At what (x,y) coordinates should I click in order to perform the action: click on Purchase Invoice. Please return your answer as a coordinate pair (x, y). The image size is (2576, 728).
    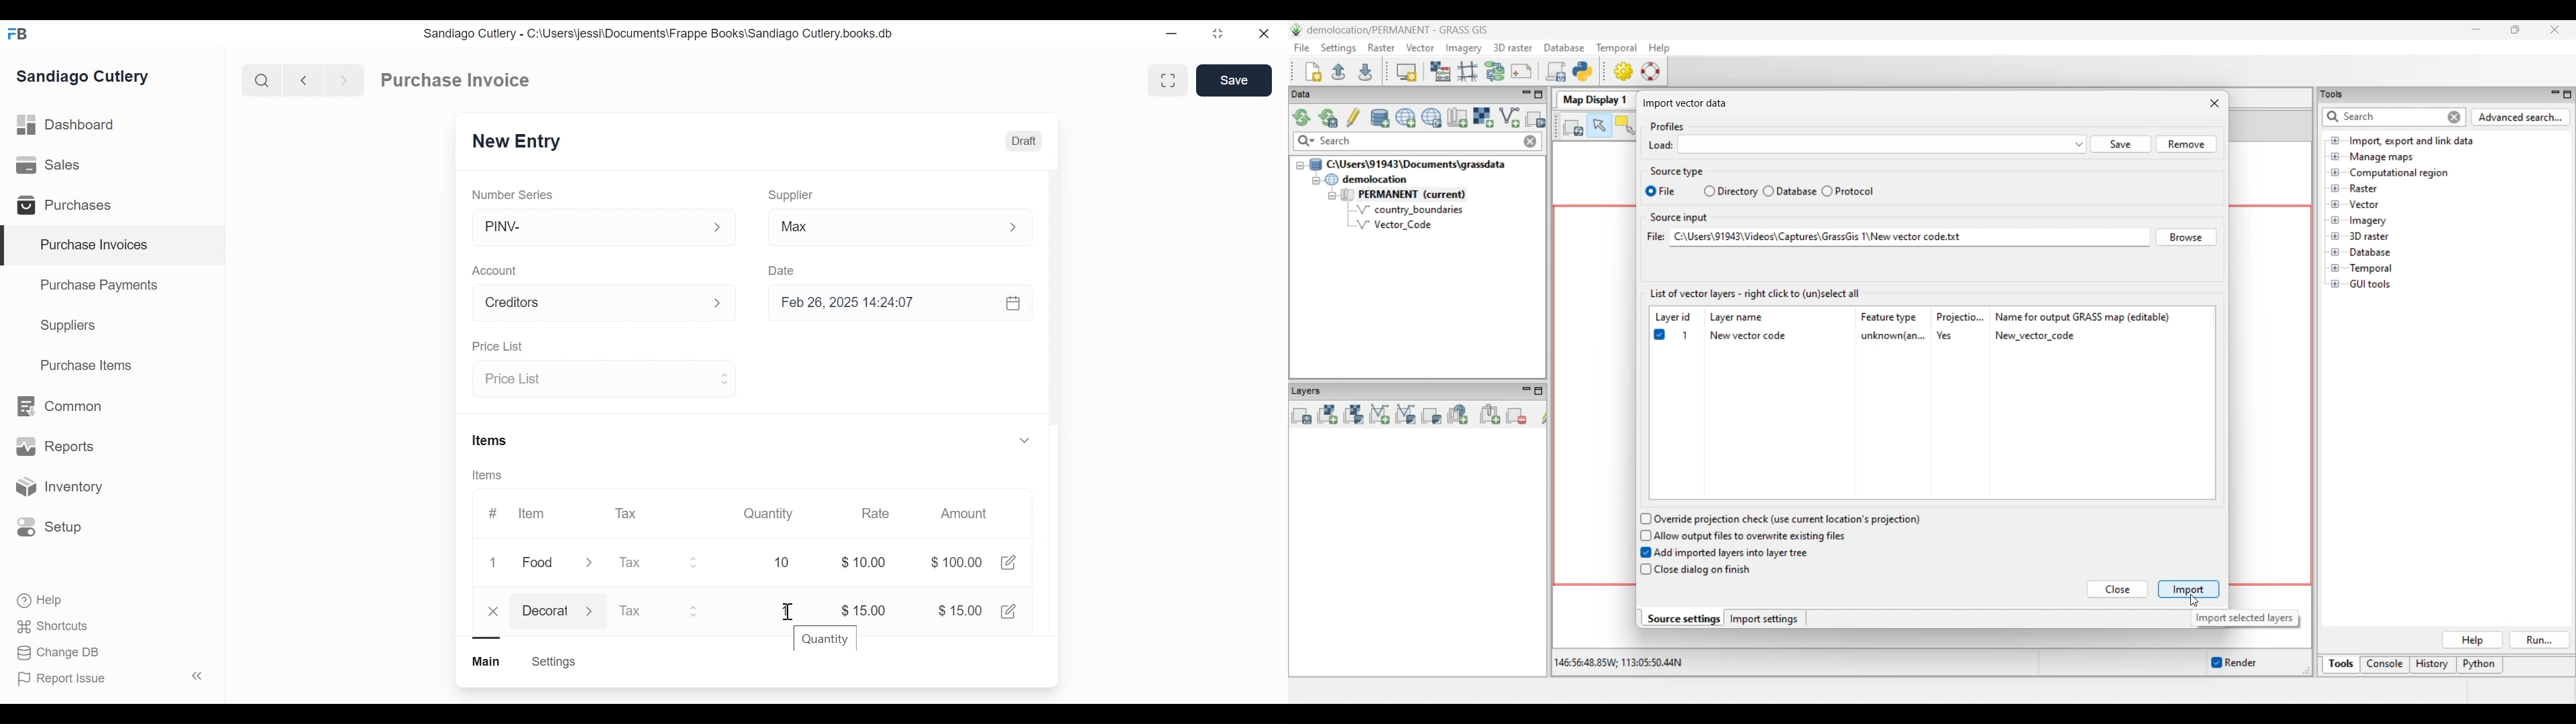
    Looking at the image, I should click on (457, 80).